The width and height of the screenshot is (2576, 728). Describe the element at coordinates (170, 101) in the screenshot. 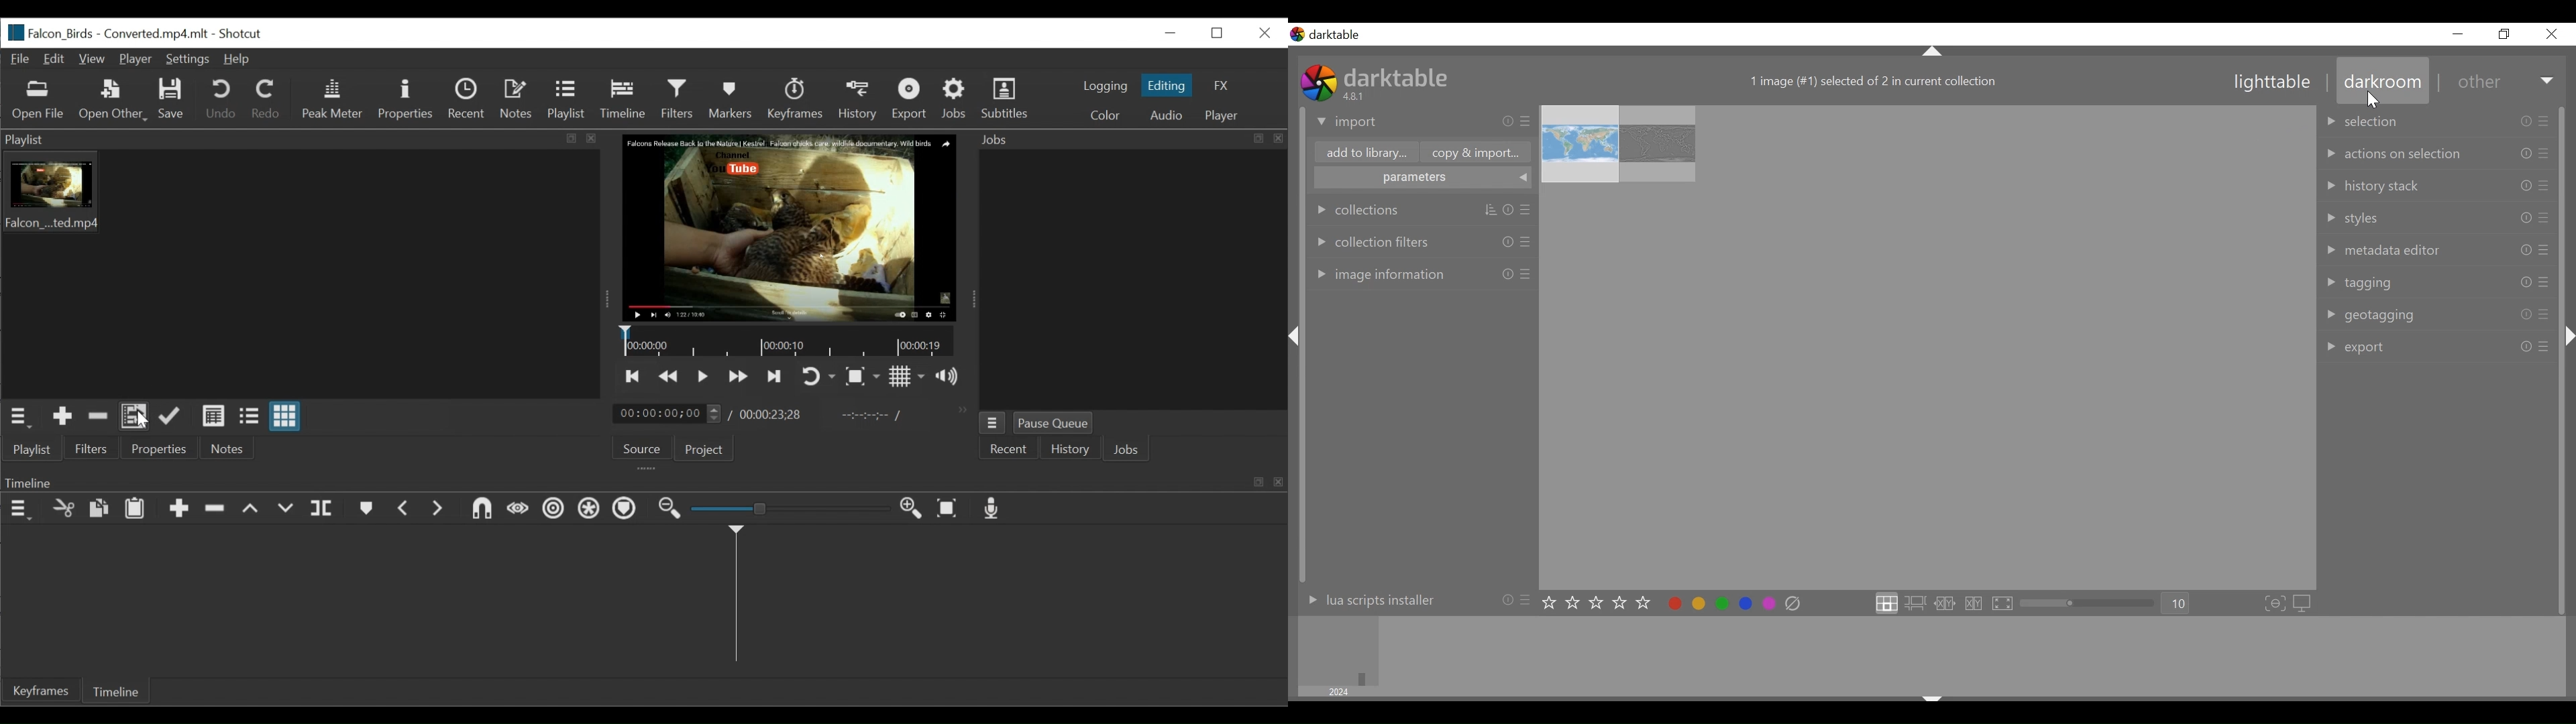

I see `Save` at that location.